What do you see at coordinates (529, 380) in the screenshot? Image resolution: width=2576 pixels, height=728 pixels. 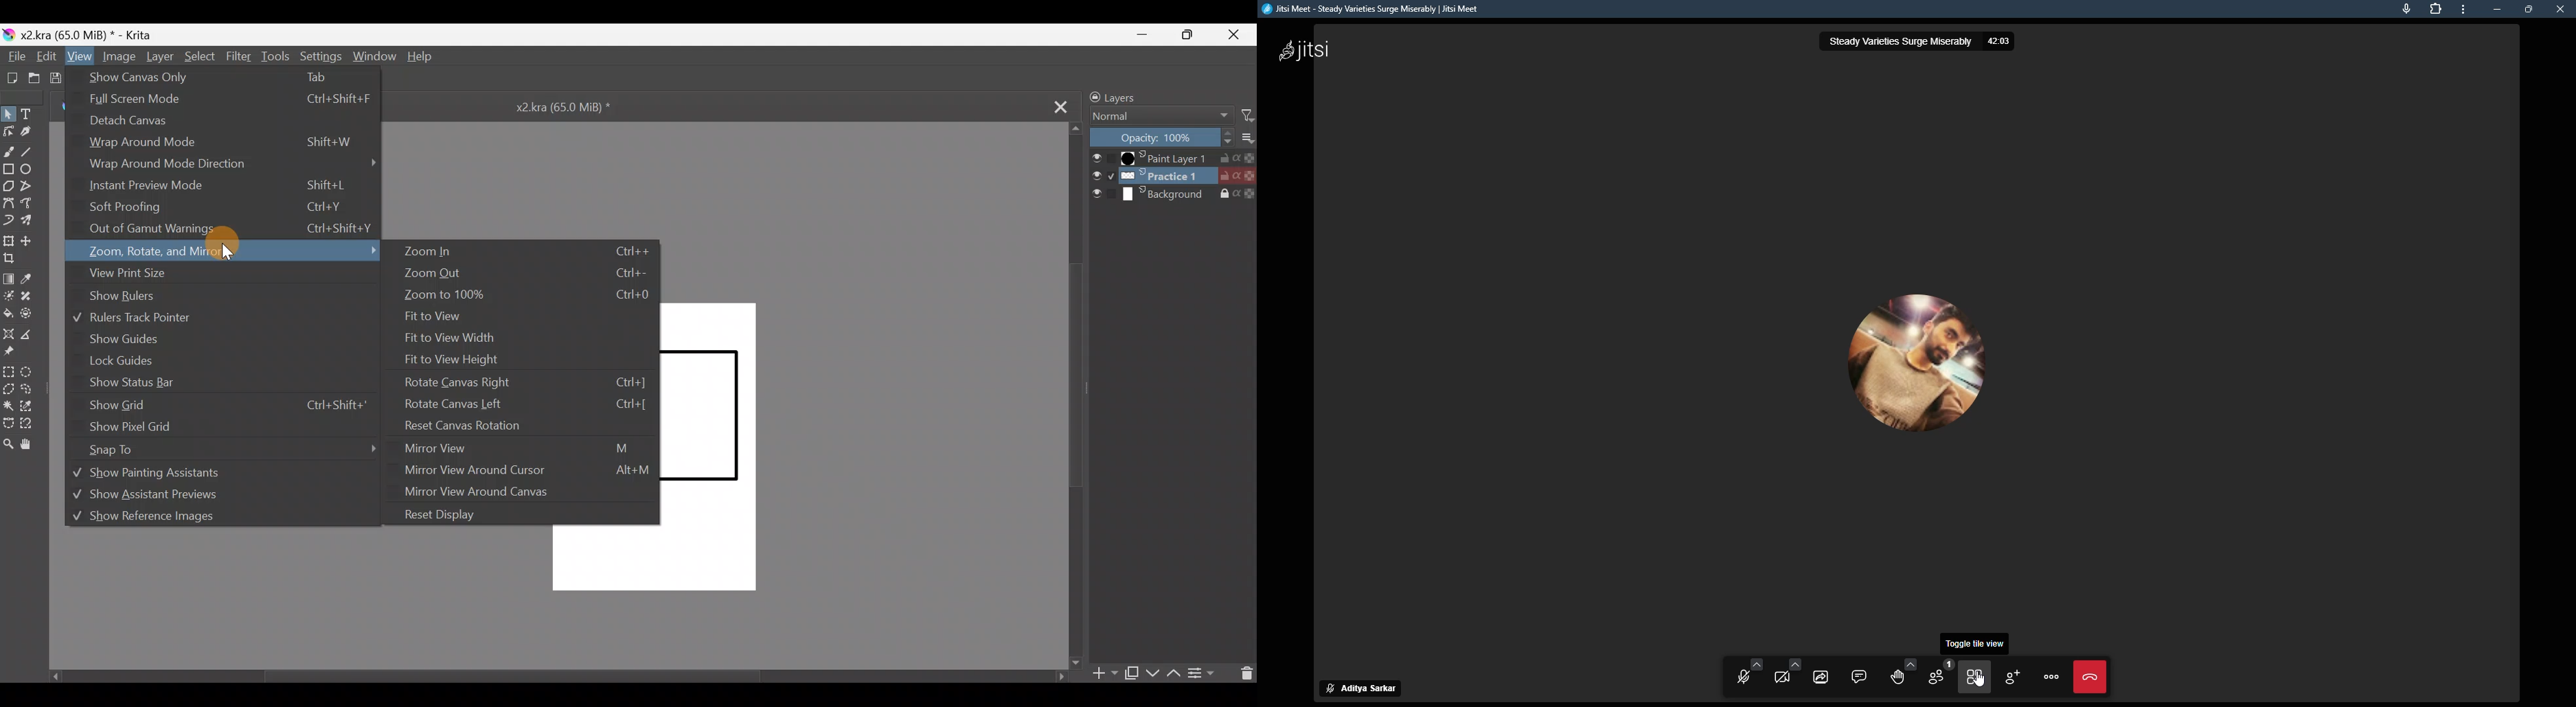 I see `Rotate canvas right` at bounding box center [529, 380].